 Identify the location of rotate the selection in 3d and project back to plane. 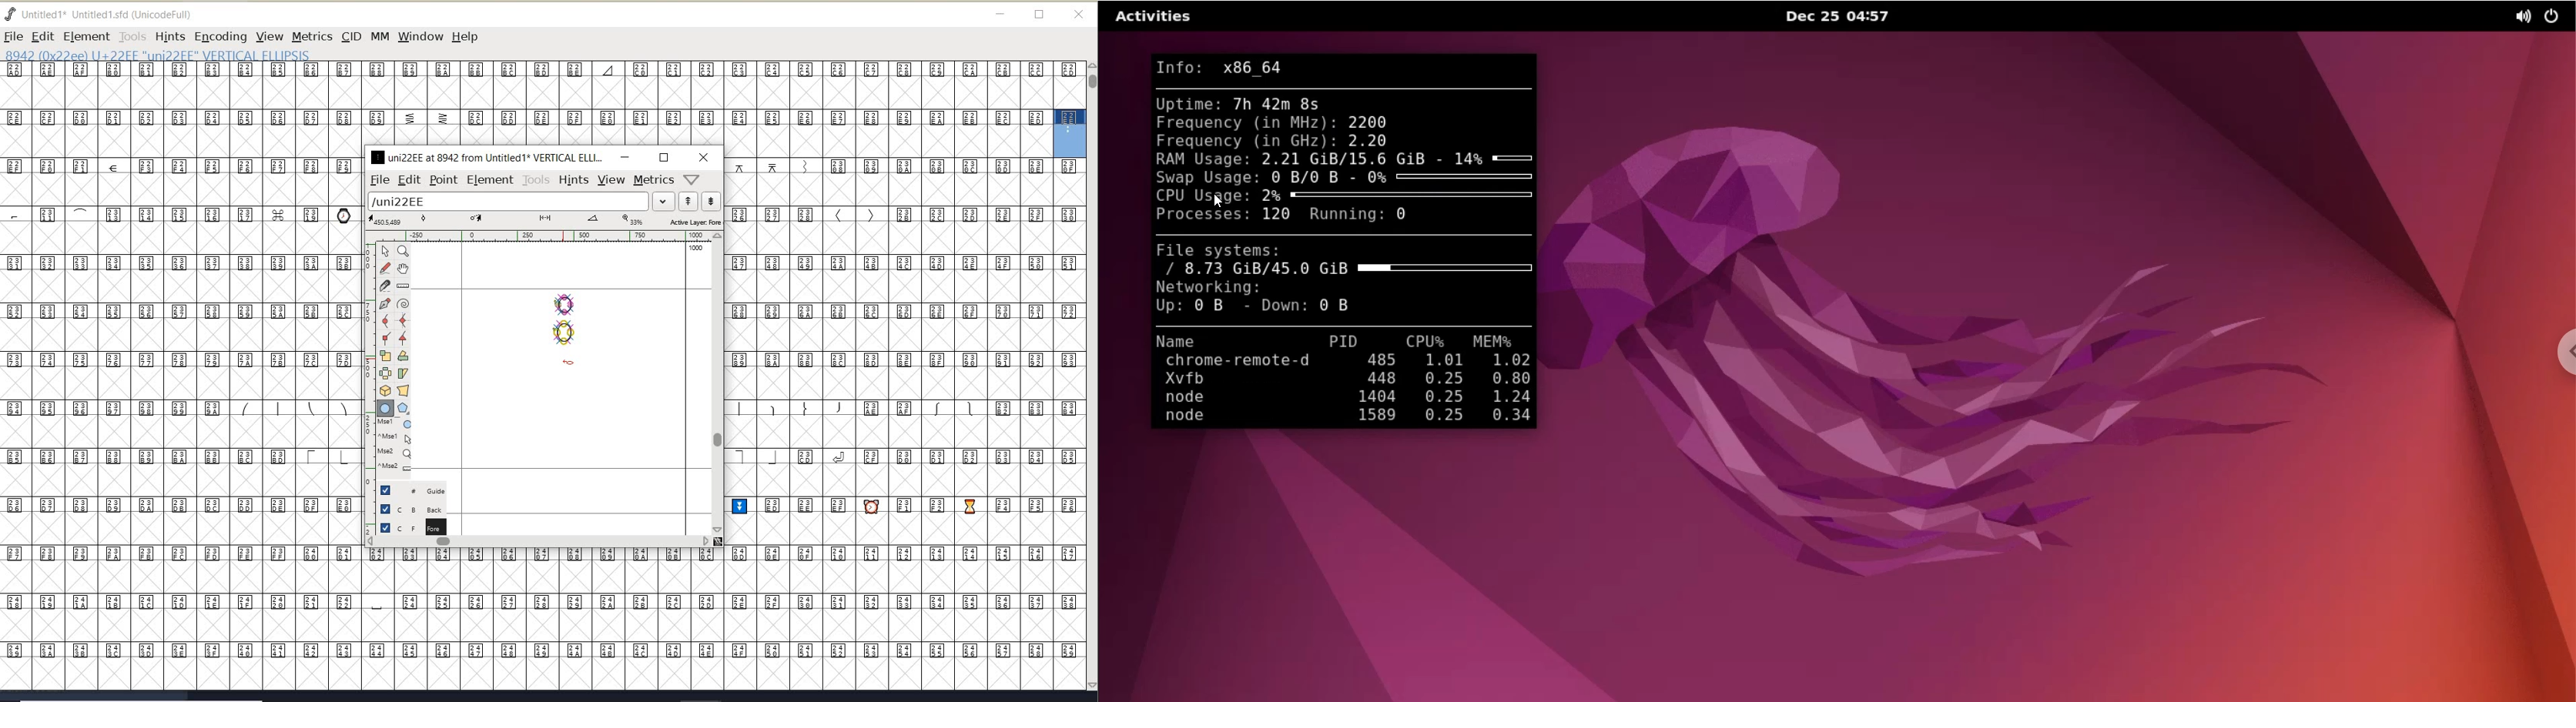
(385, 391).